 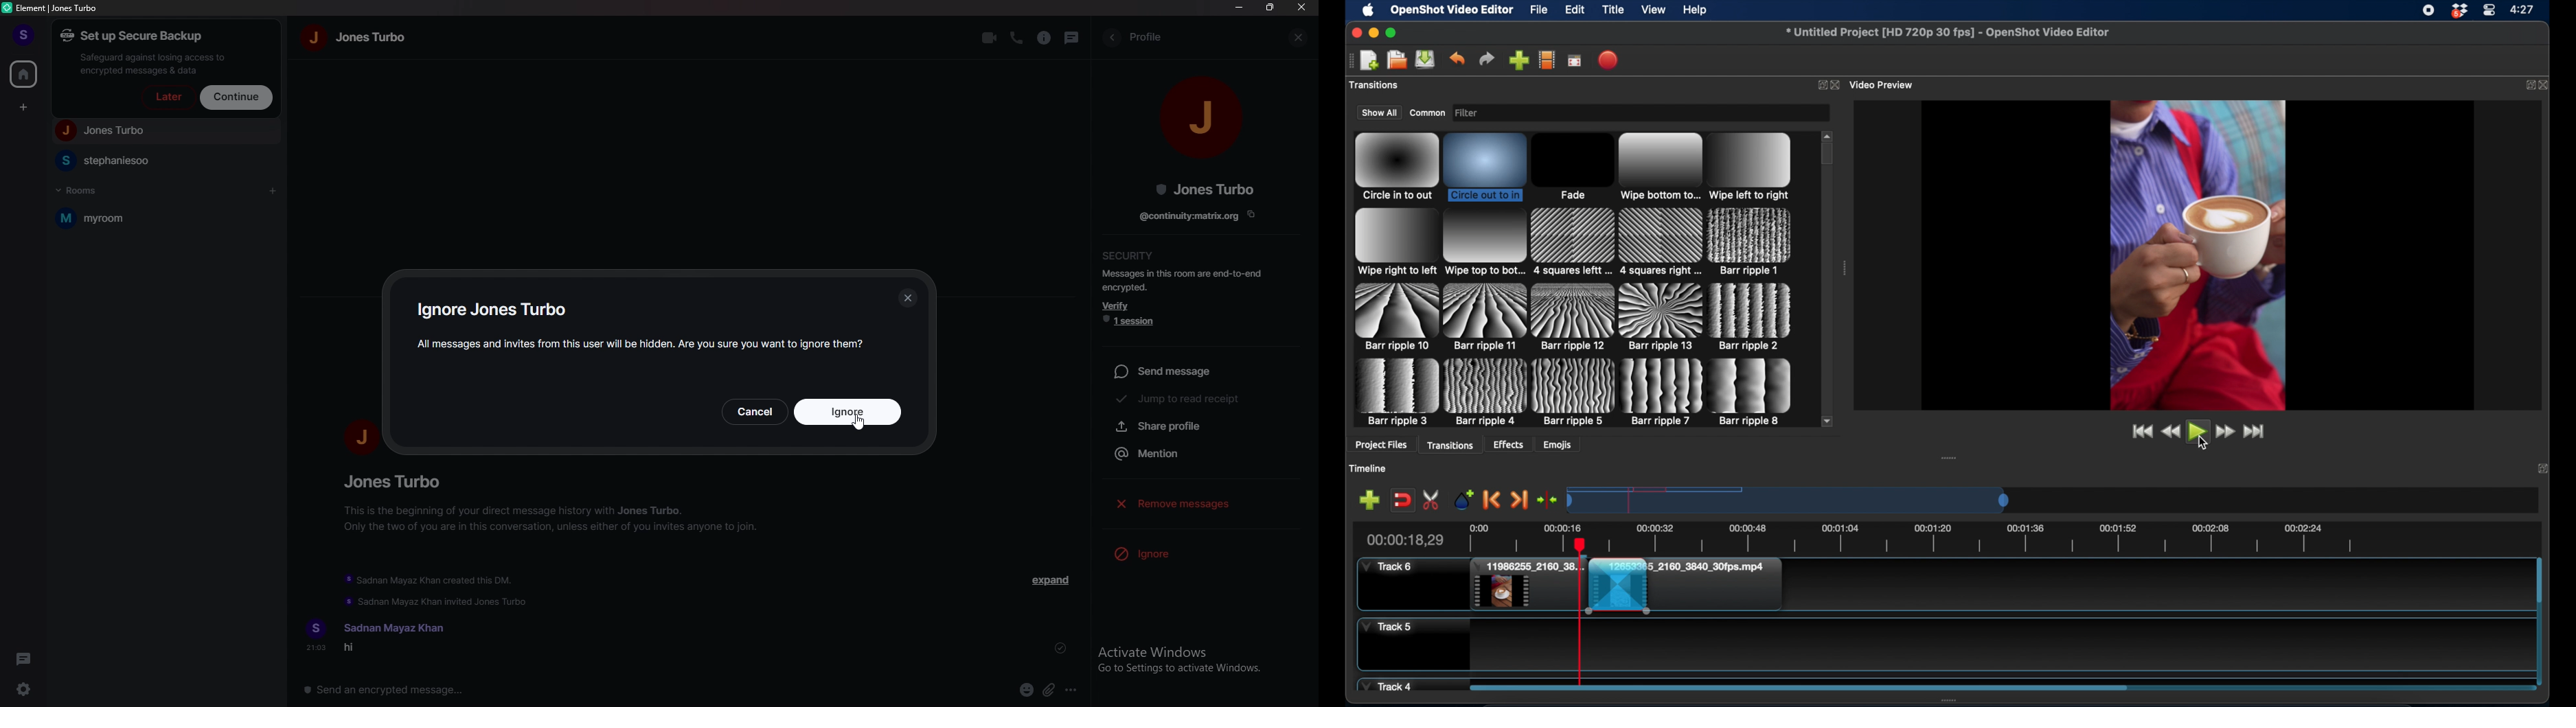 What do you see at coordinates (1798, 687) in the screenshot?
I see `scroll bar` at bounding box center [1798, 687].